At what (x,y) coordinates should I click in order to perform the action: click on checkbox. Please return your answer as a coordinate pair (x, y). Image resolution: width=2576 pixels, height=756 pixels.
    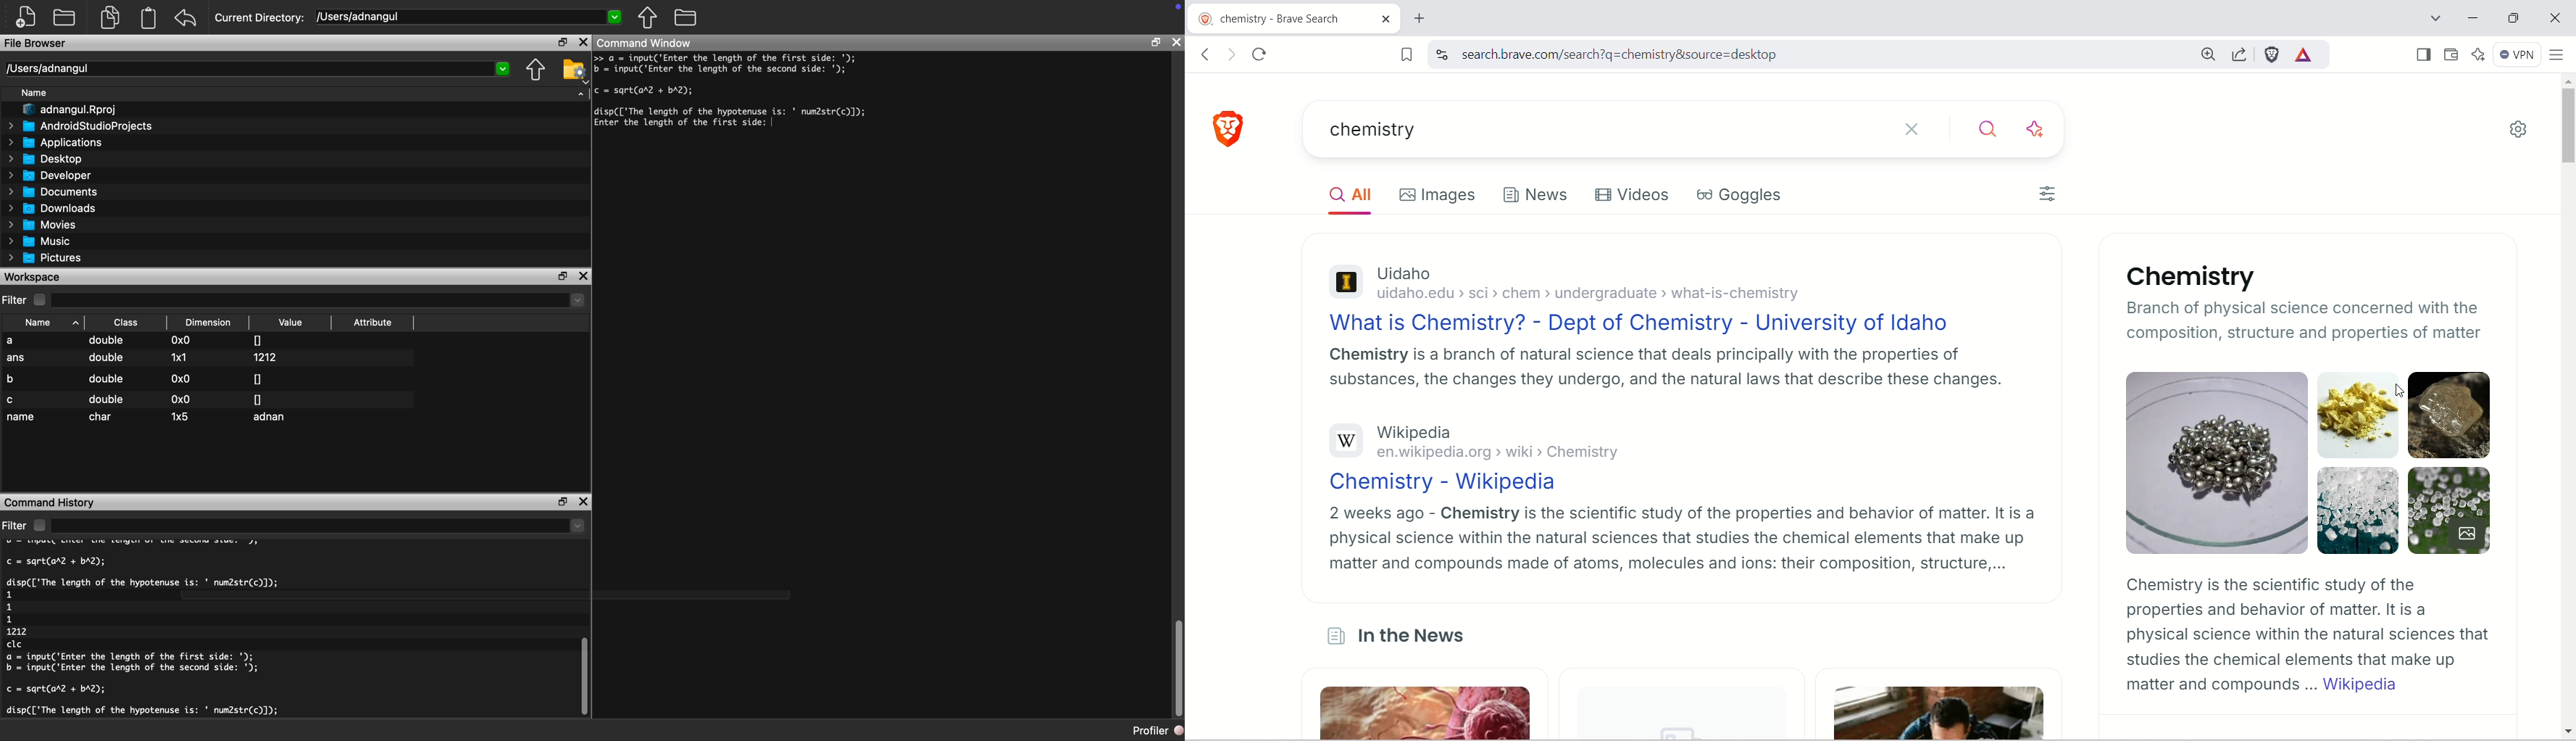
    Looking at the image, I should click on (42, 300).